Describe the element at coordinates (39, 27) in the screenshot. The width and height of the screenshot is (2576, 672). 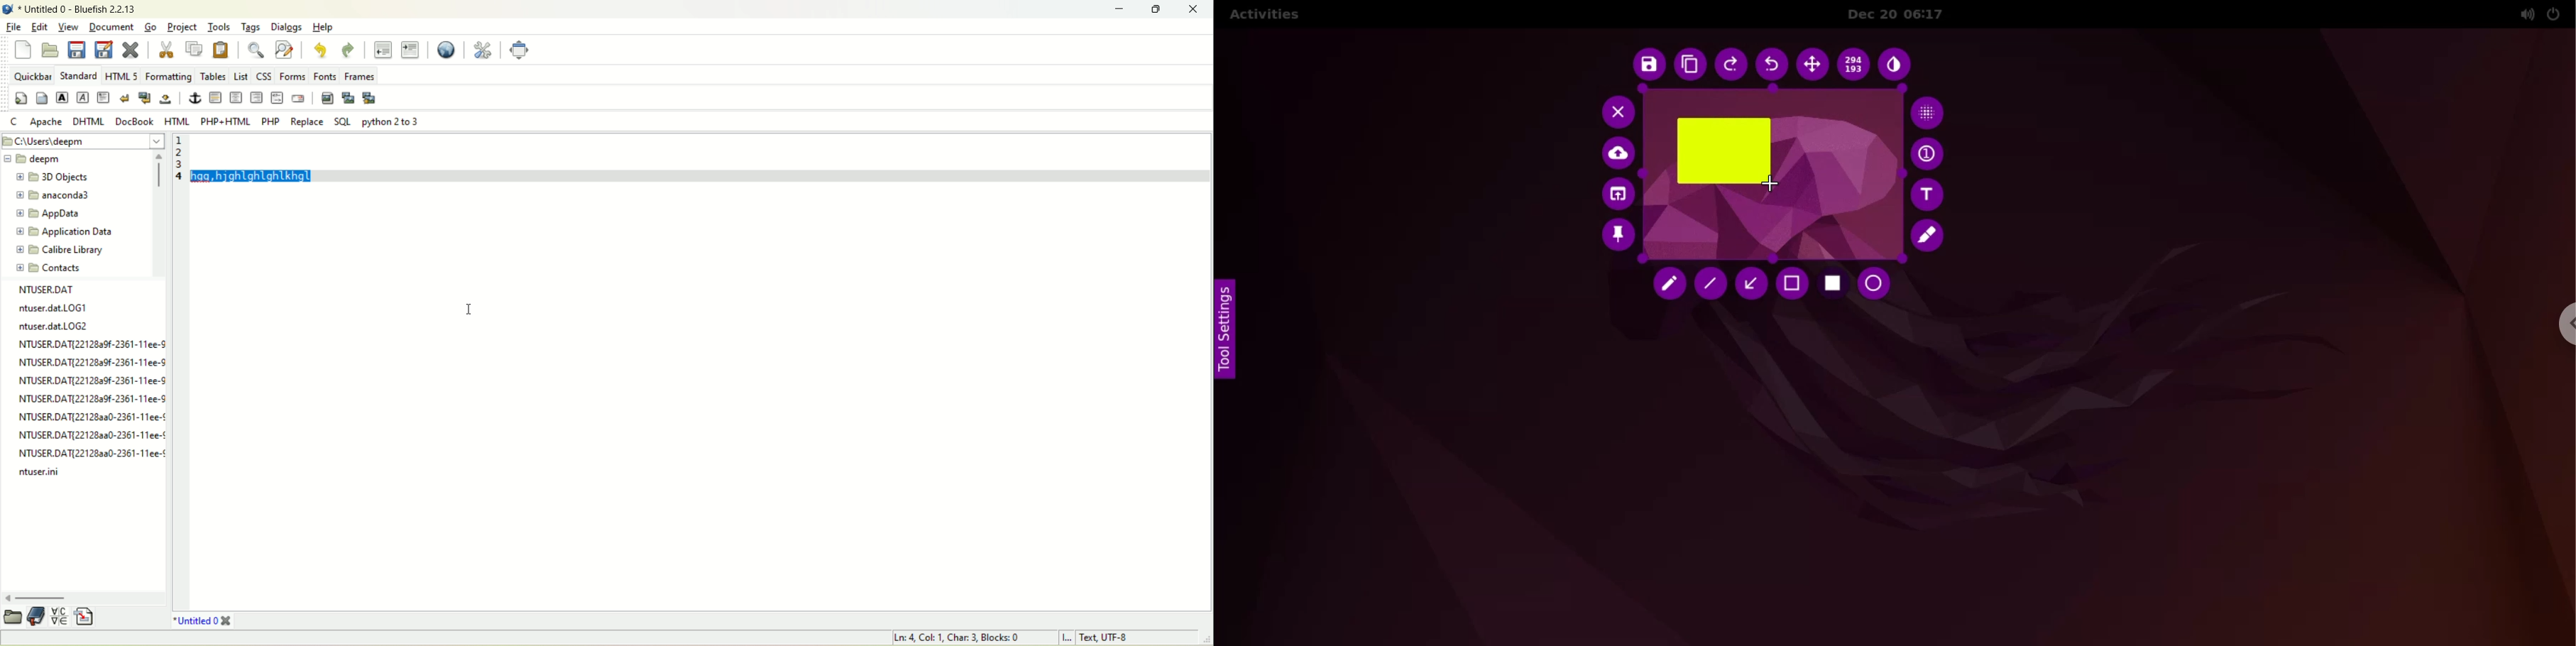
I see `edit` at that location.